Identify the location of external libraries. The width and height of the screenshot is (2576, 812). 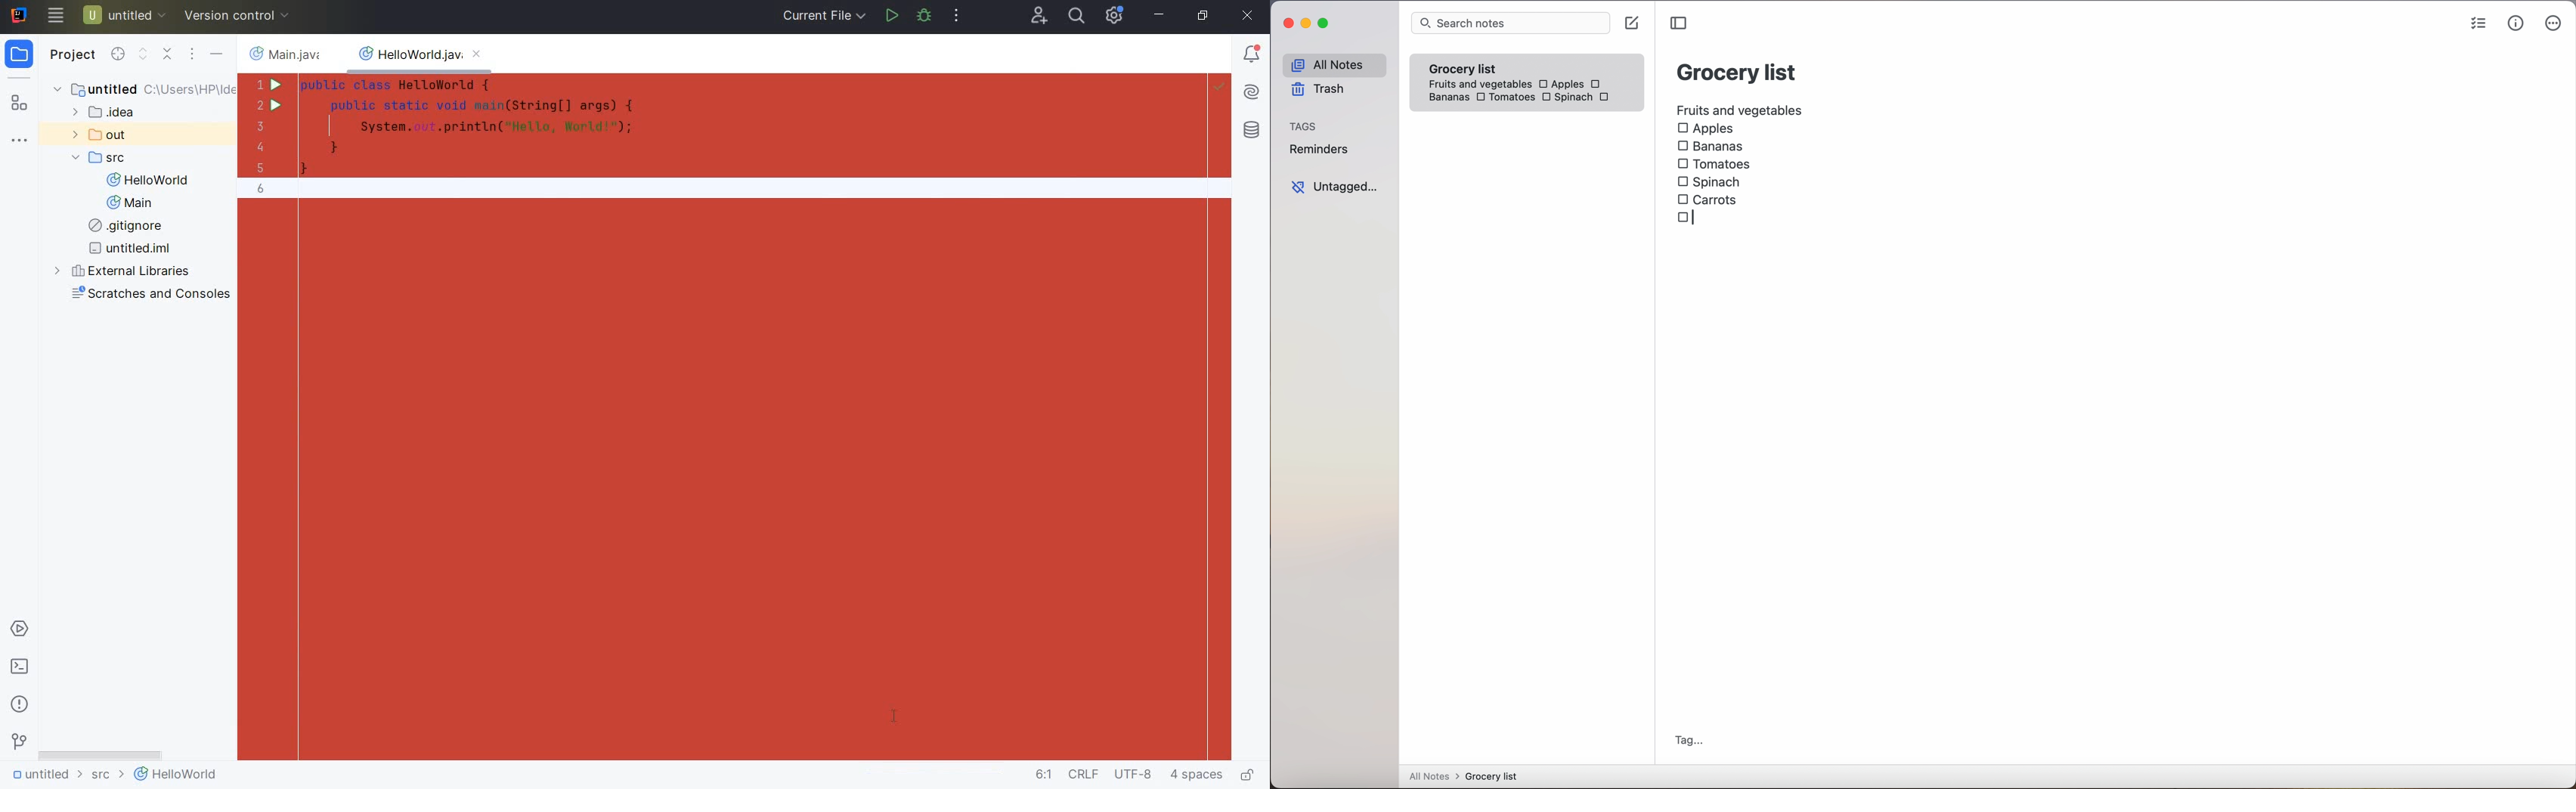
(127, 271).